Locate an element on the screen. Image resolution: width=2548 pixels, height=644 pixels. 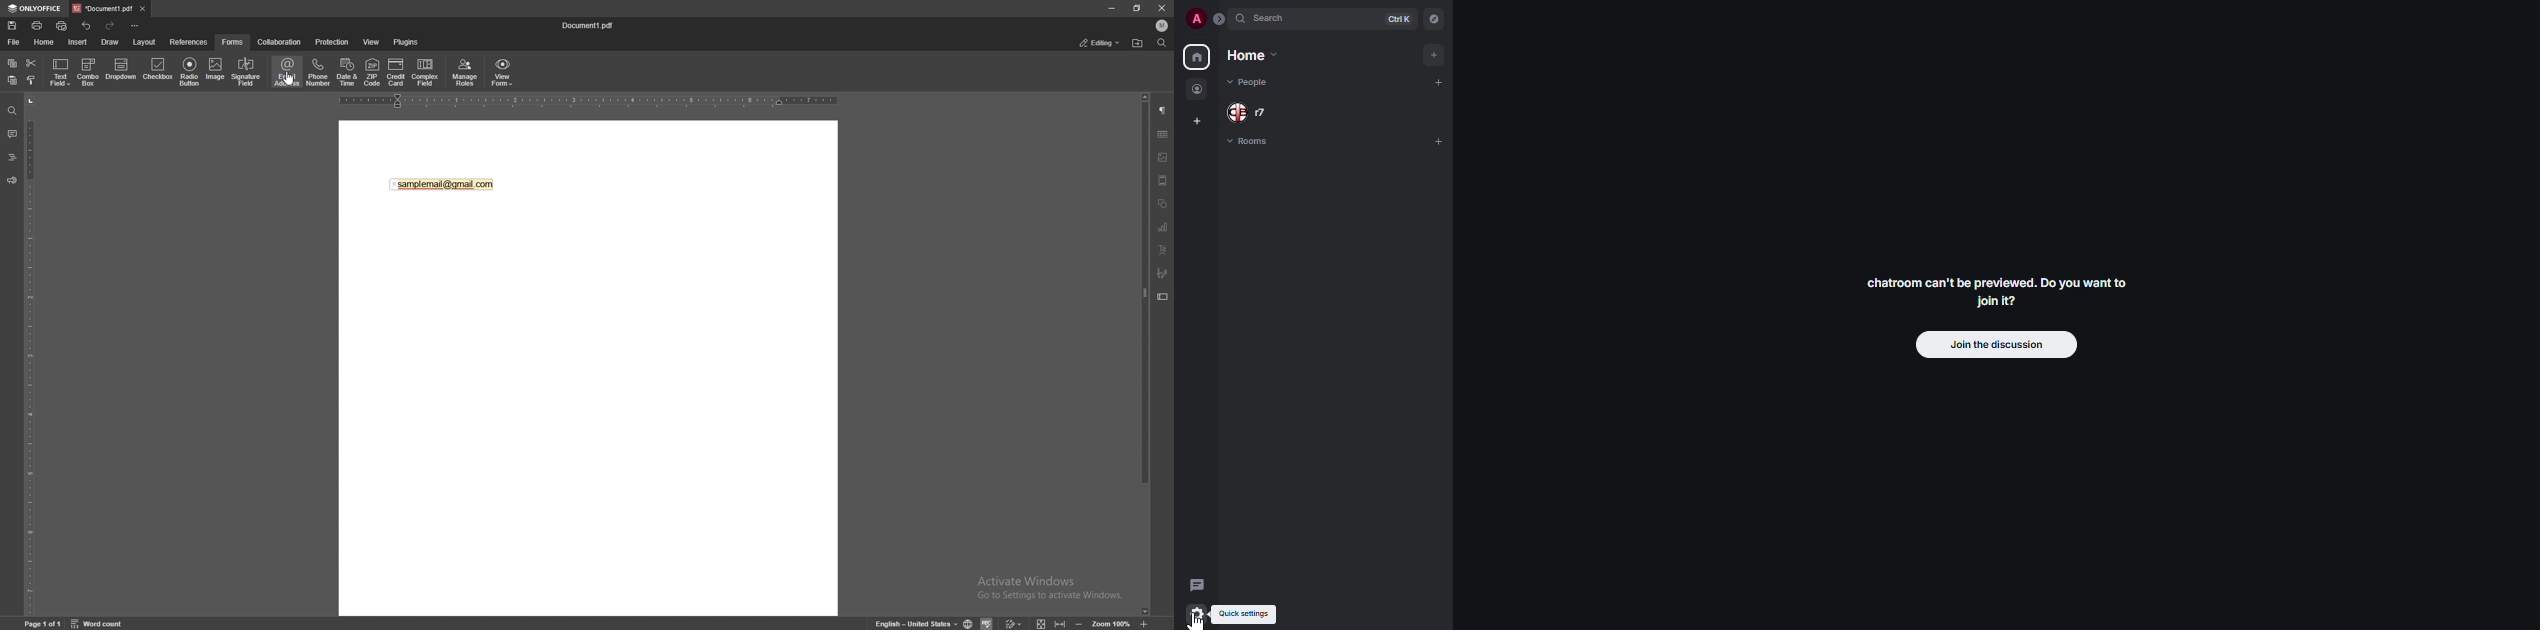
signature field is located at coordinates (246, 72).